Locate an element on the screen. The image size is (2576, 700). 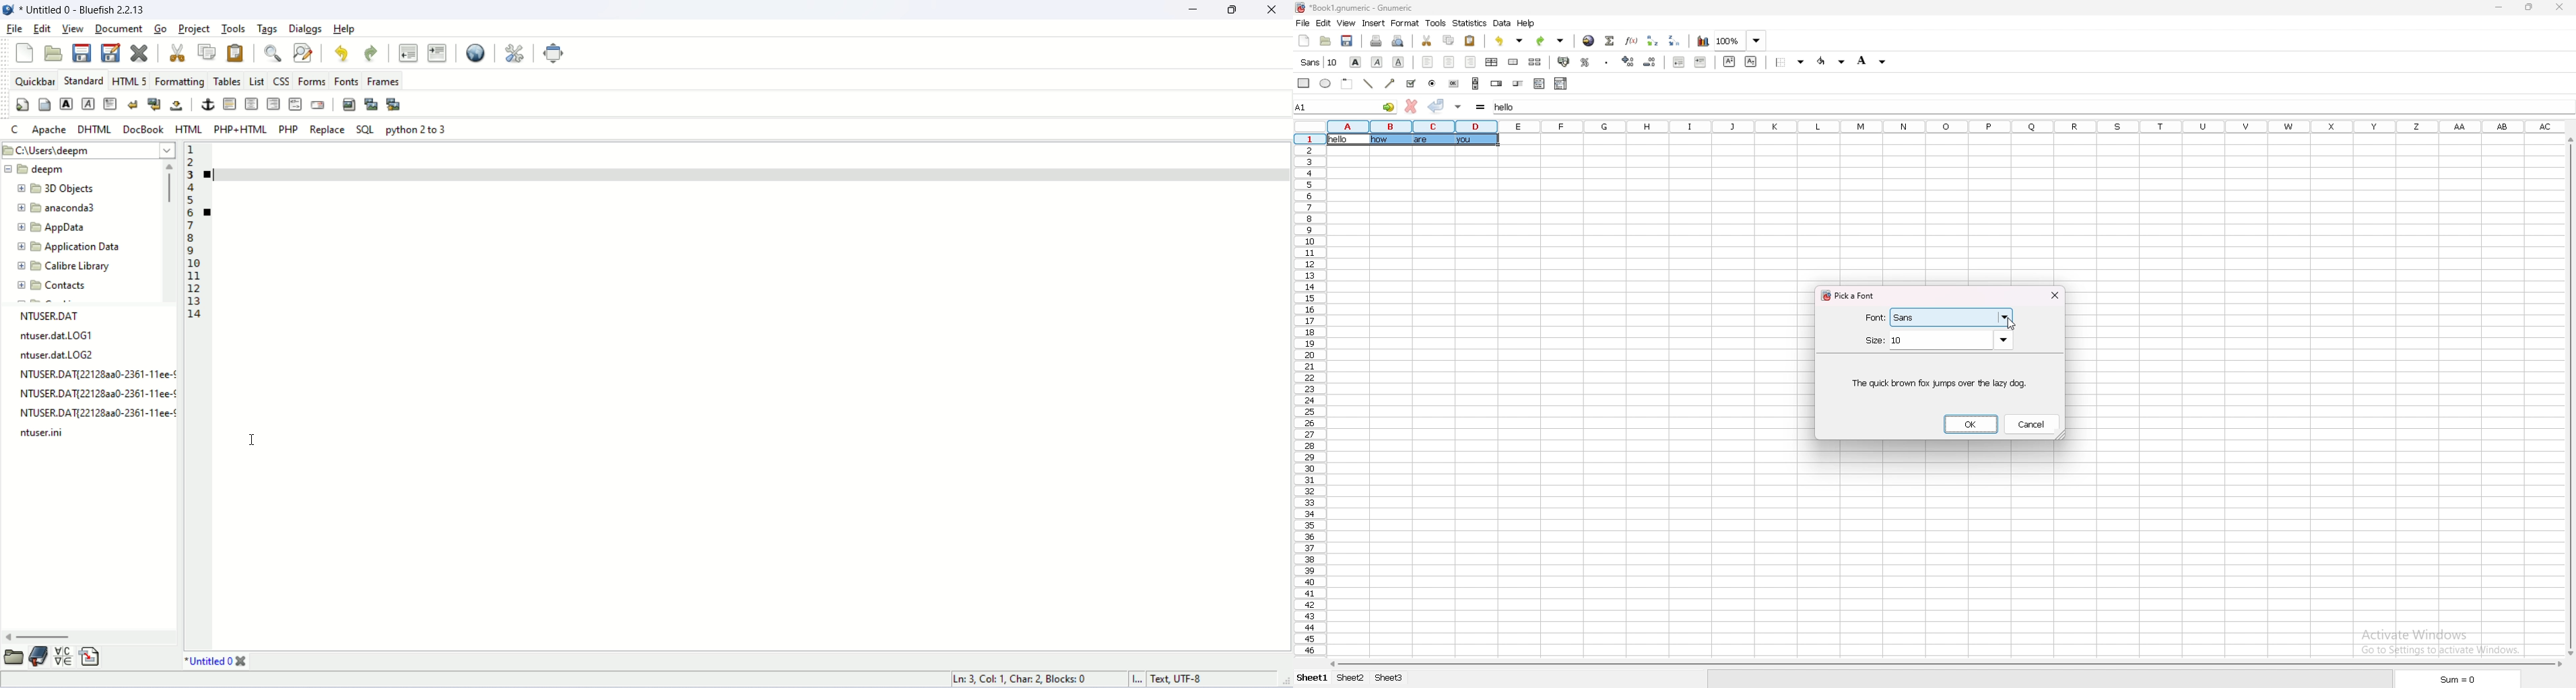
file name is located at coordinates (1355, 7).